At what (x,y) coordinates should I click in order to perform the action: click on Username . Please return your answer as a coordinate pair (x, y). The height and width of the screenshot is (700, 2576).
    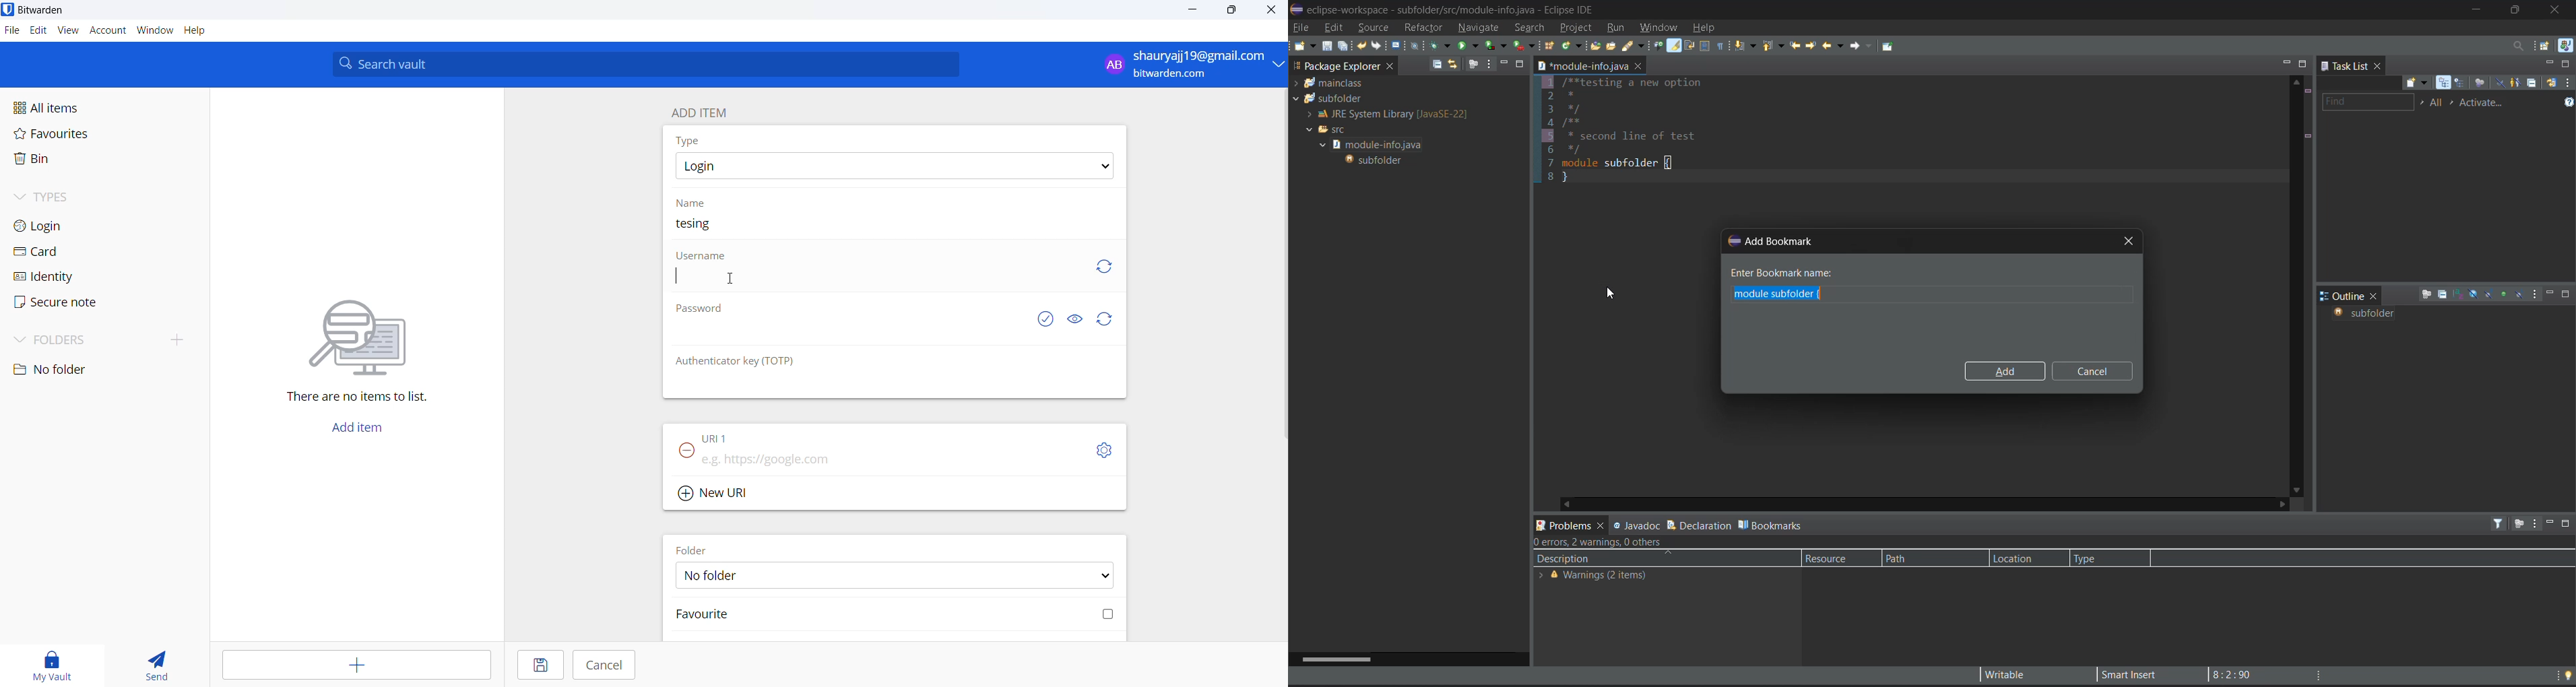
    Looking at the image, I should click on (703, 255).